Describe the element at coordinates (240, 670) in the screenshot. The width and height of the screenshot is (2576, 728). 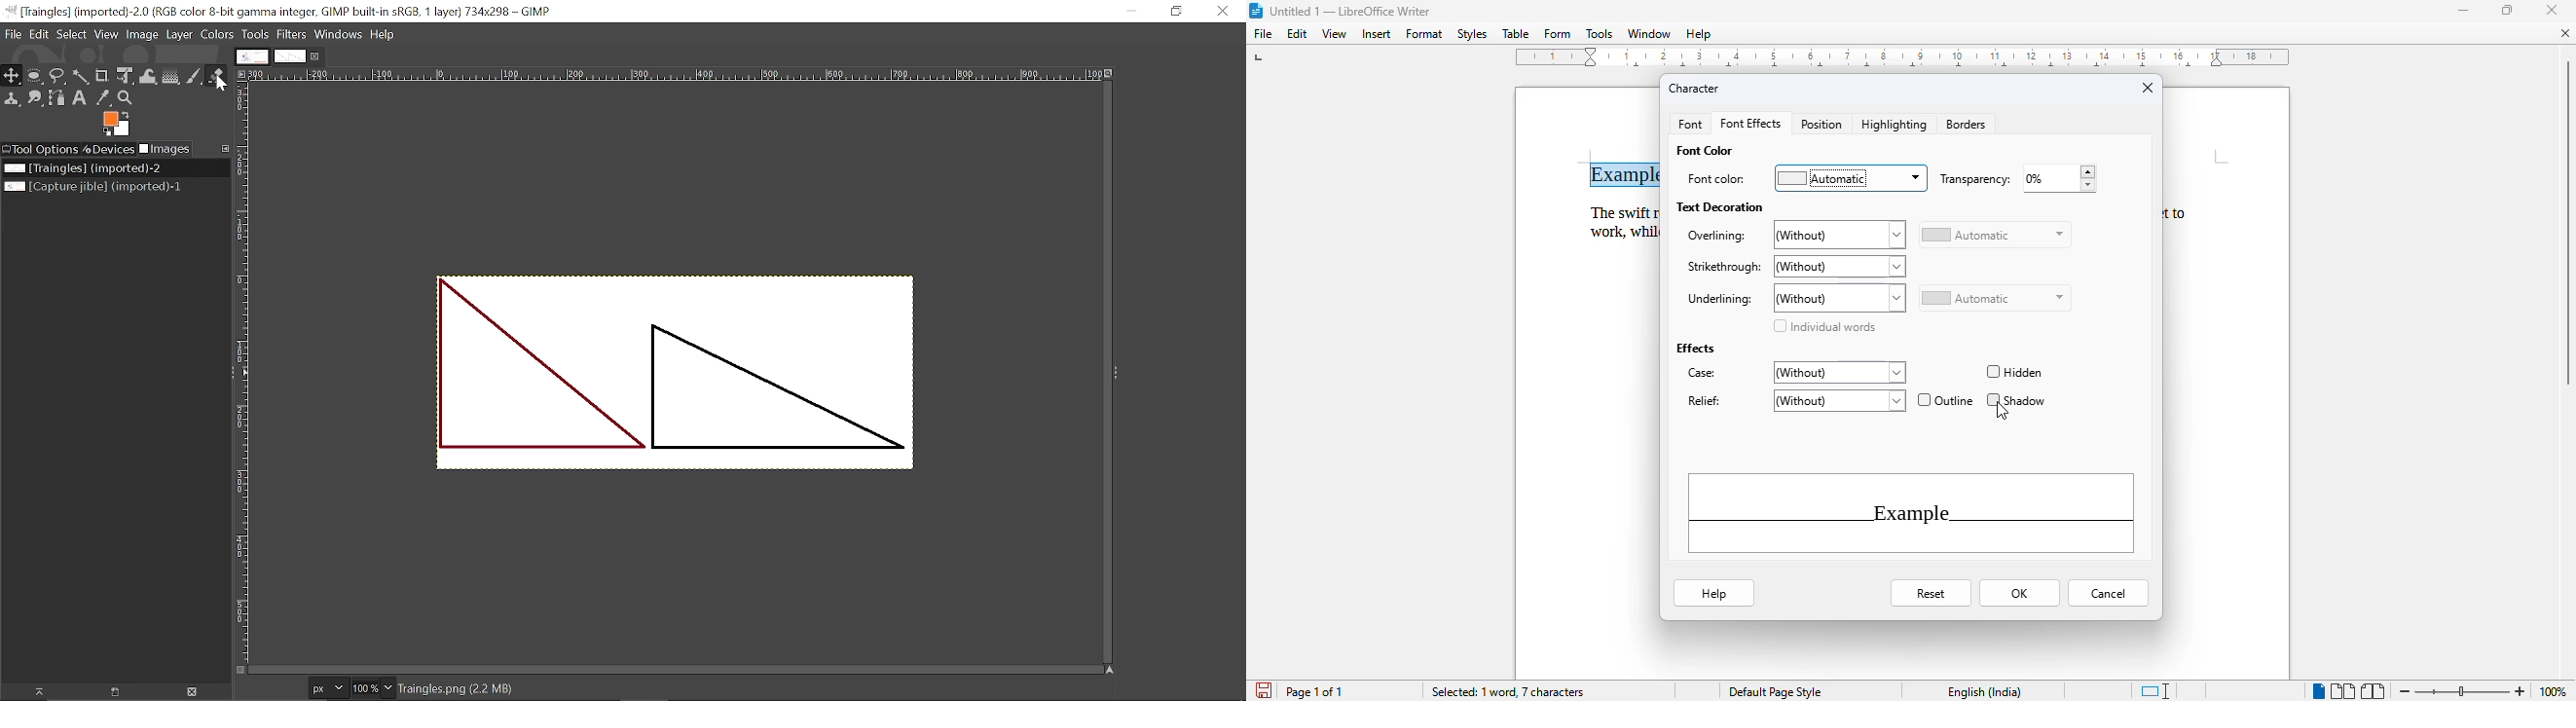
I see `Toggle quick mask on/off` at that location.